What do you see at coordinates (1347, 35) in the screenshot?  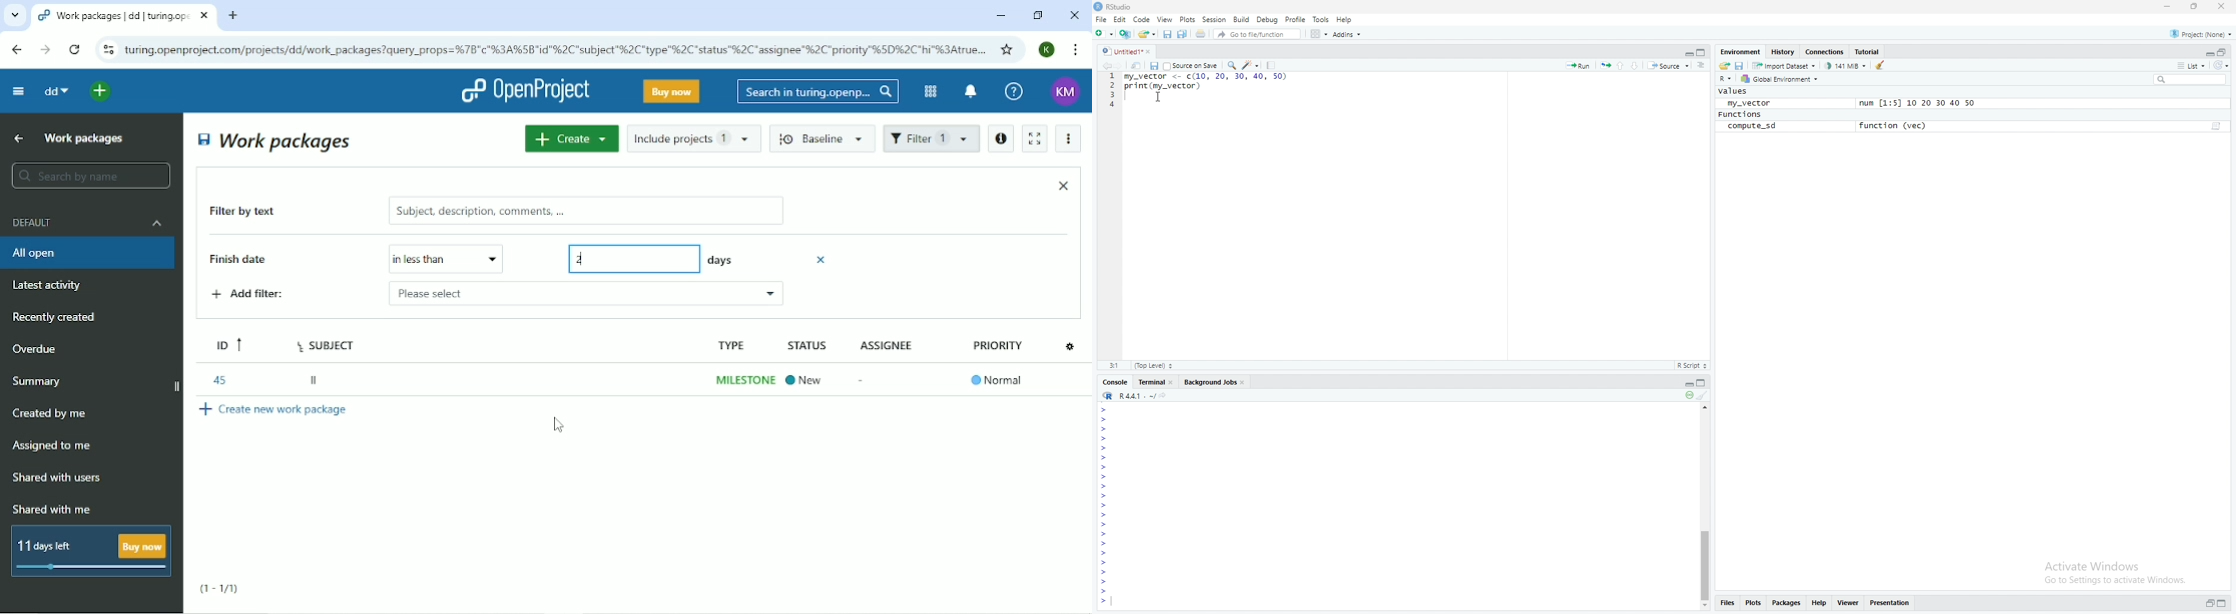 I see `ADDins` at bounding box center [1347, 35].